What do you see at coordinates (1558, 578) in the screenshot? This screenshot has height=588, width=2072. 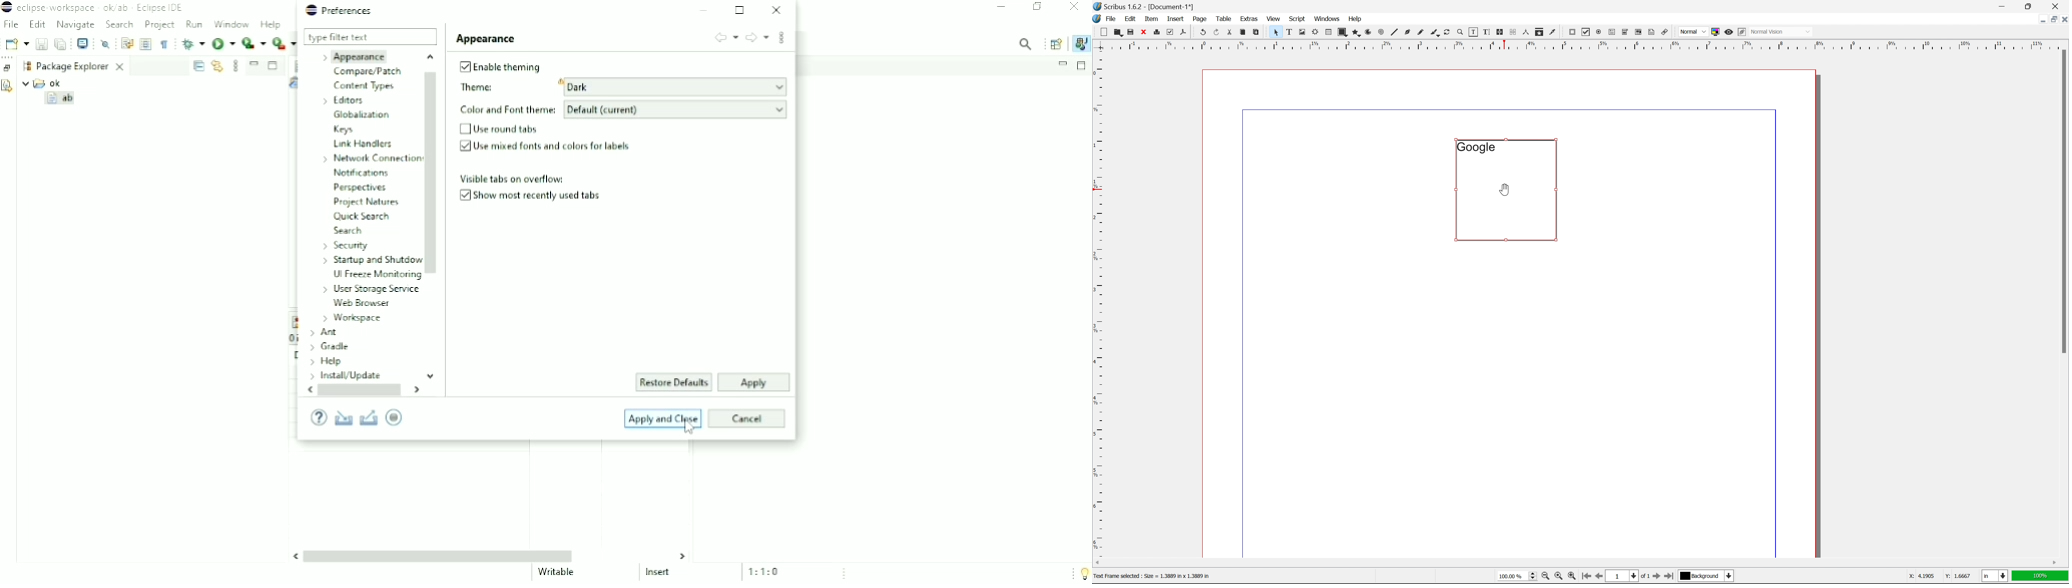 I see `zoom to 100%` at bounding box center [1558, 578].